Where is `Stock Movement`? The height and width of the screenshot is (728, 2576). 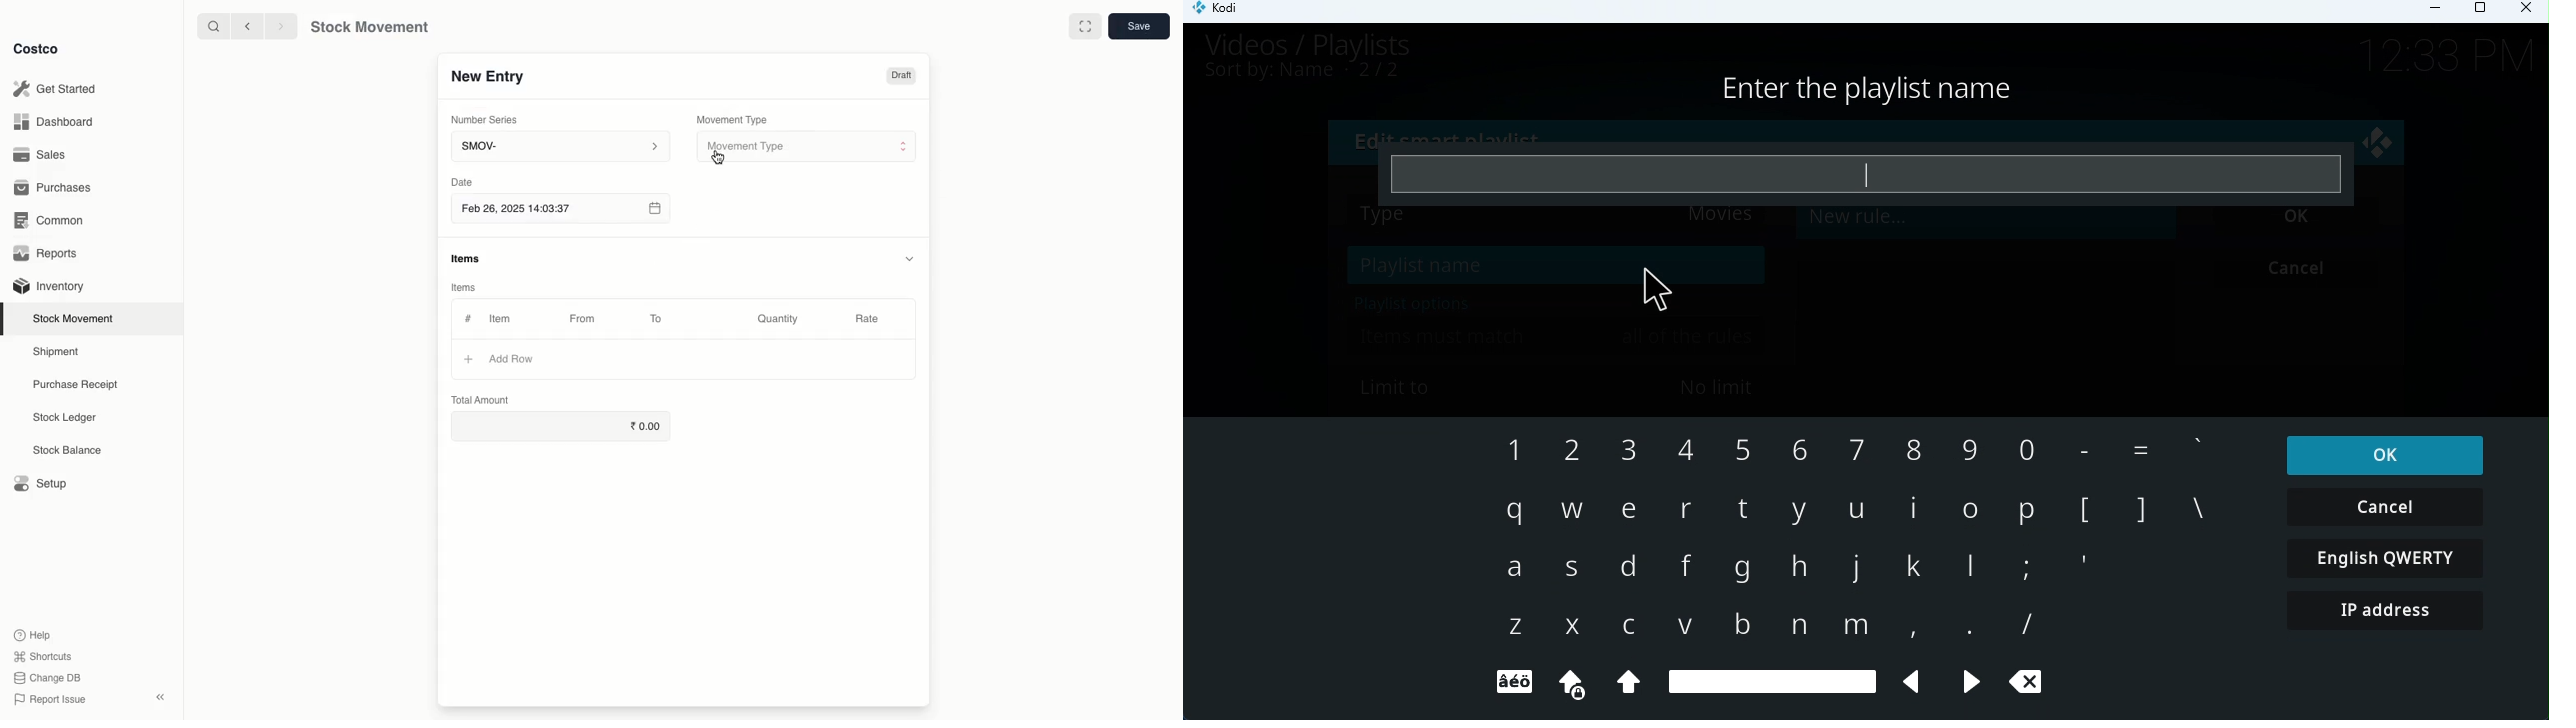
Stock Movement is located at coordinates (367, 27).